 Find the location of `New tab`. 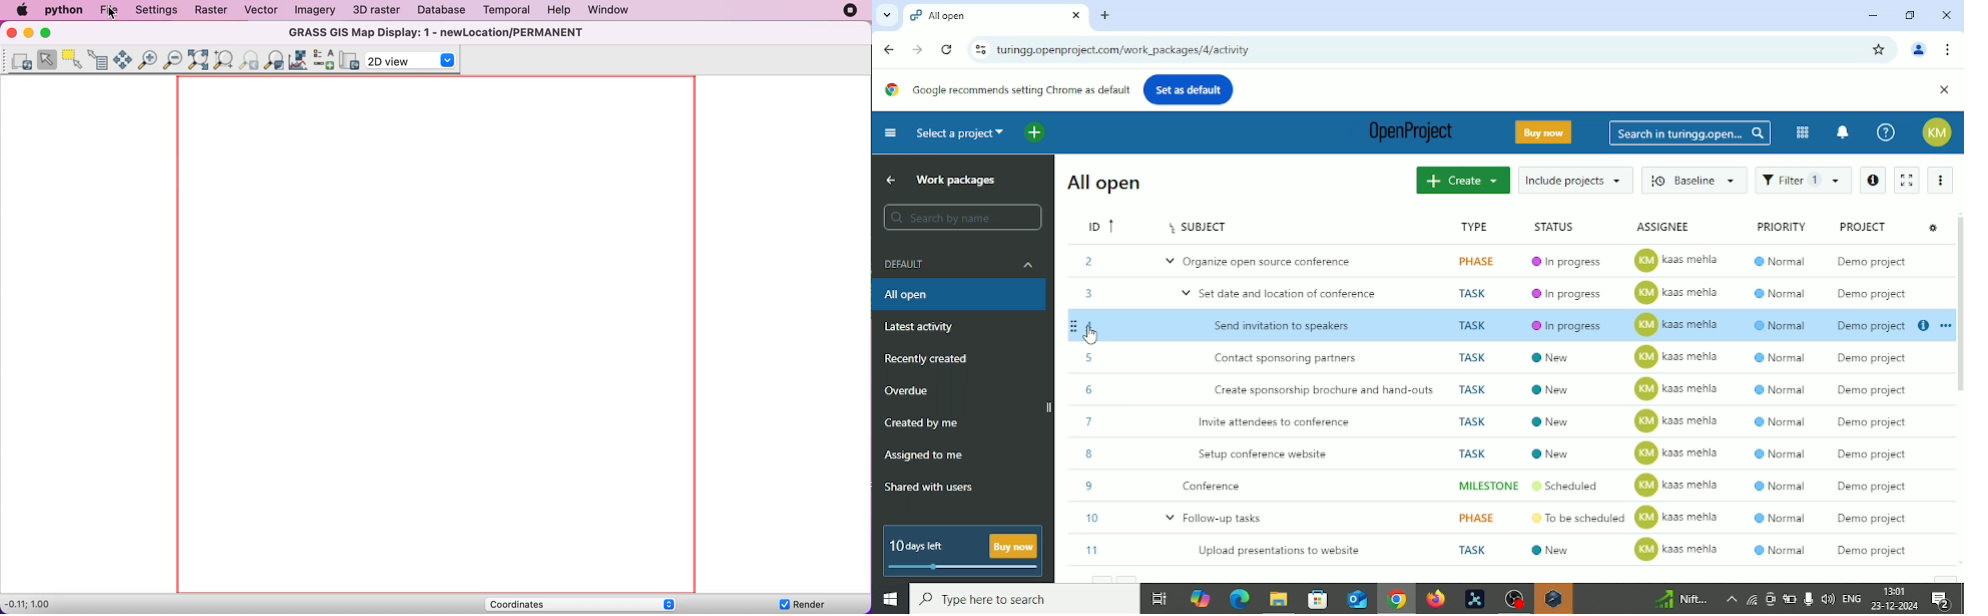

New tab is located at coordinates (1106, 16).